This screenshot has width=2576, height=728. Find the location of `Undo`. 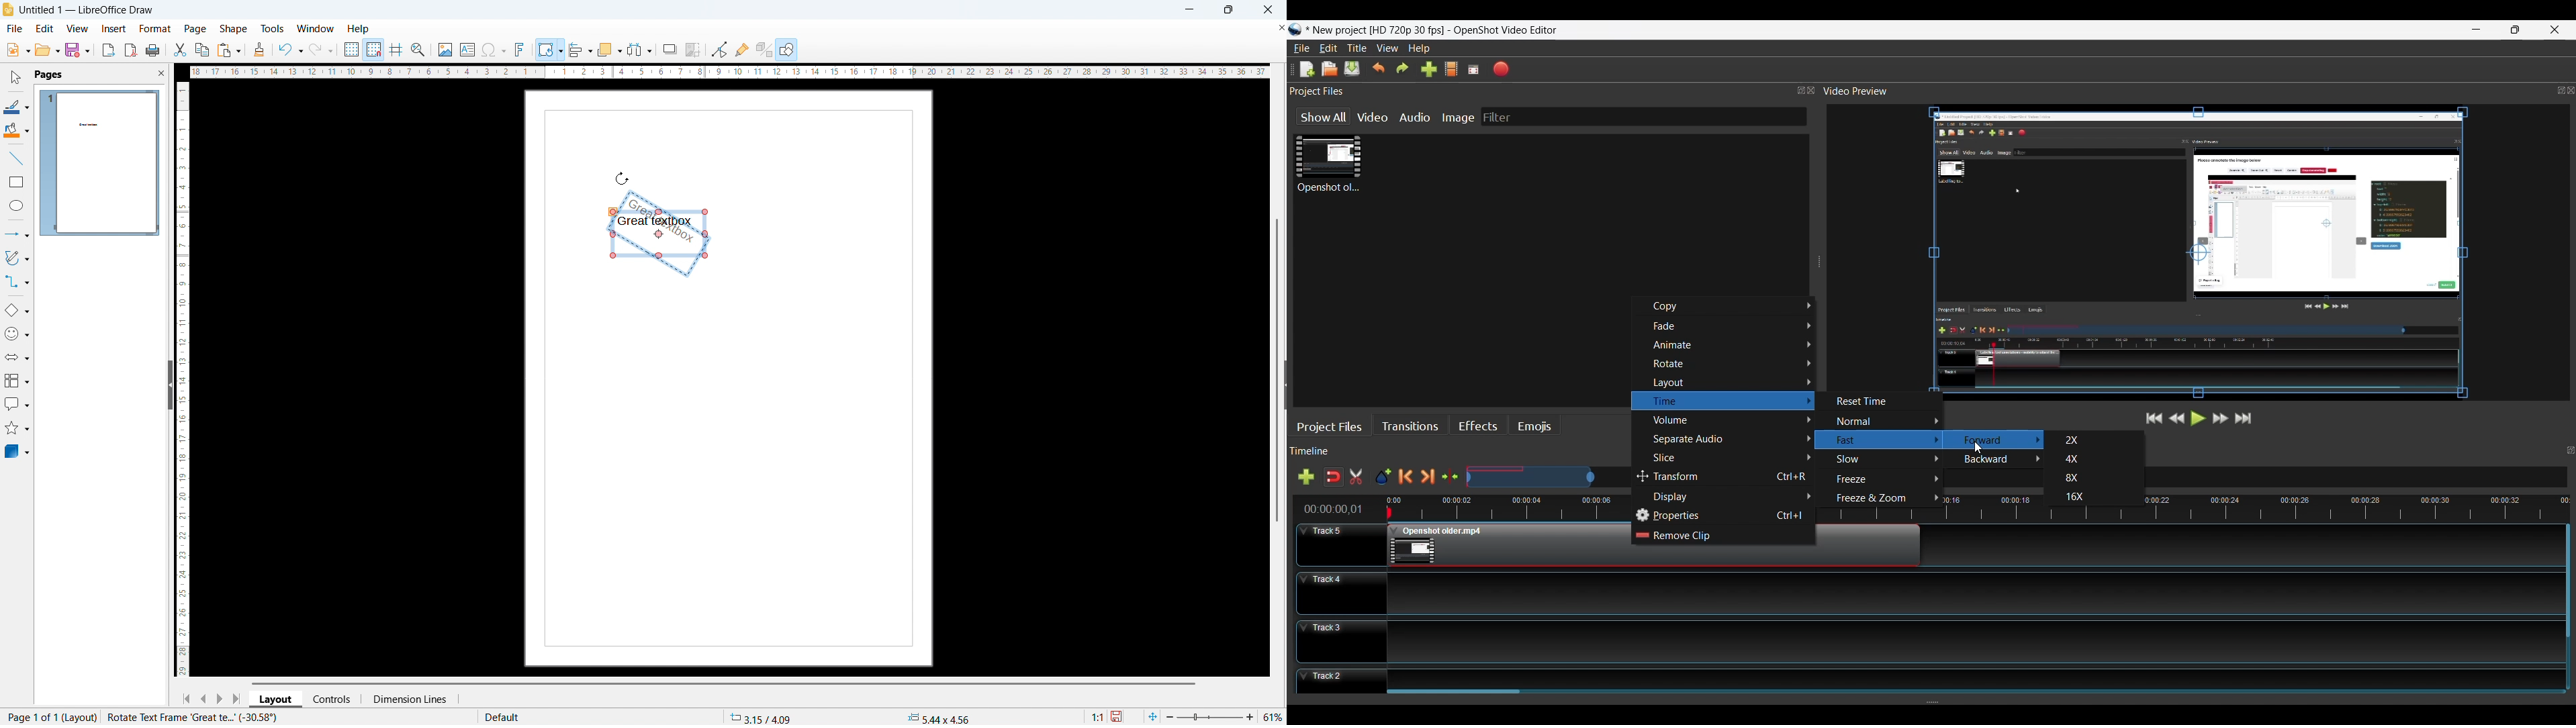

Undo is located at coordinates (1379, 69).